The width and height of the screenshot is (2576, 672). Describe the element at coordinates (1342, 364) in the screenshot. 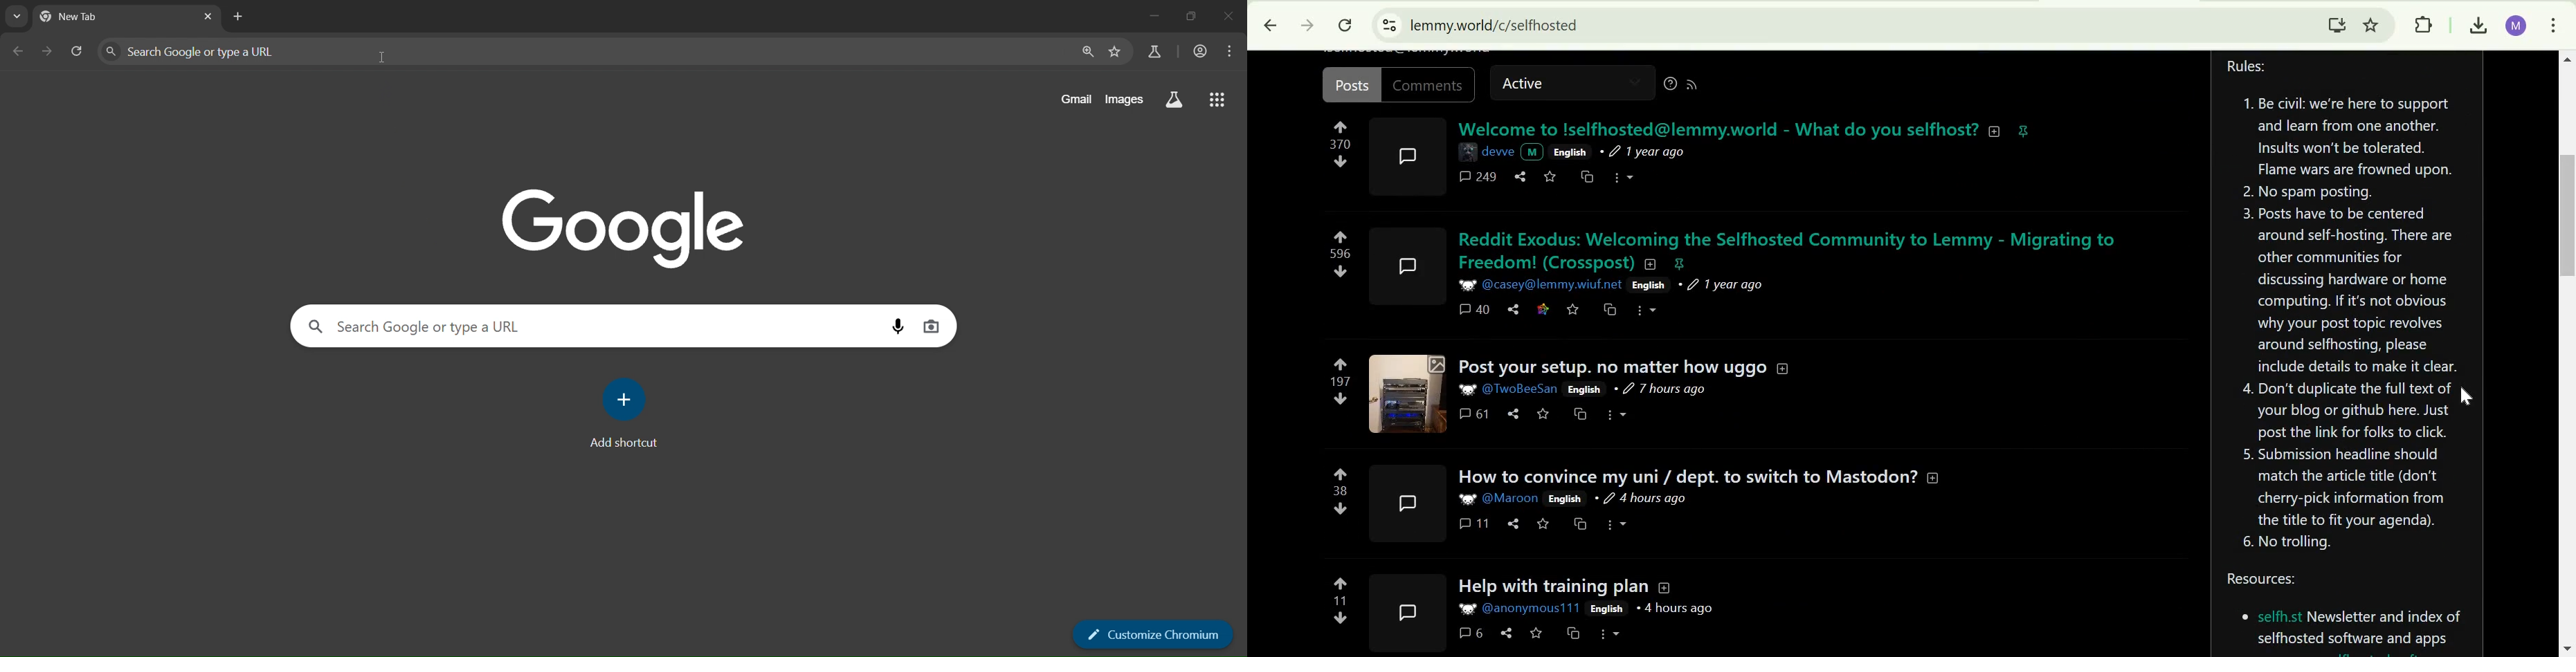

I see `upvote` at that location.